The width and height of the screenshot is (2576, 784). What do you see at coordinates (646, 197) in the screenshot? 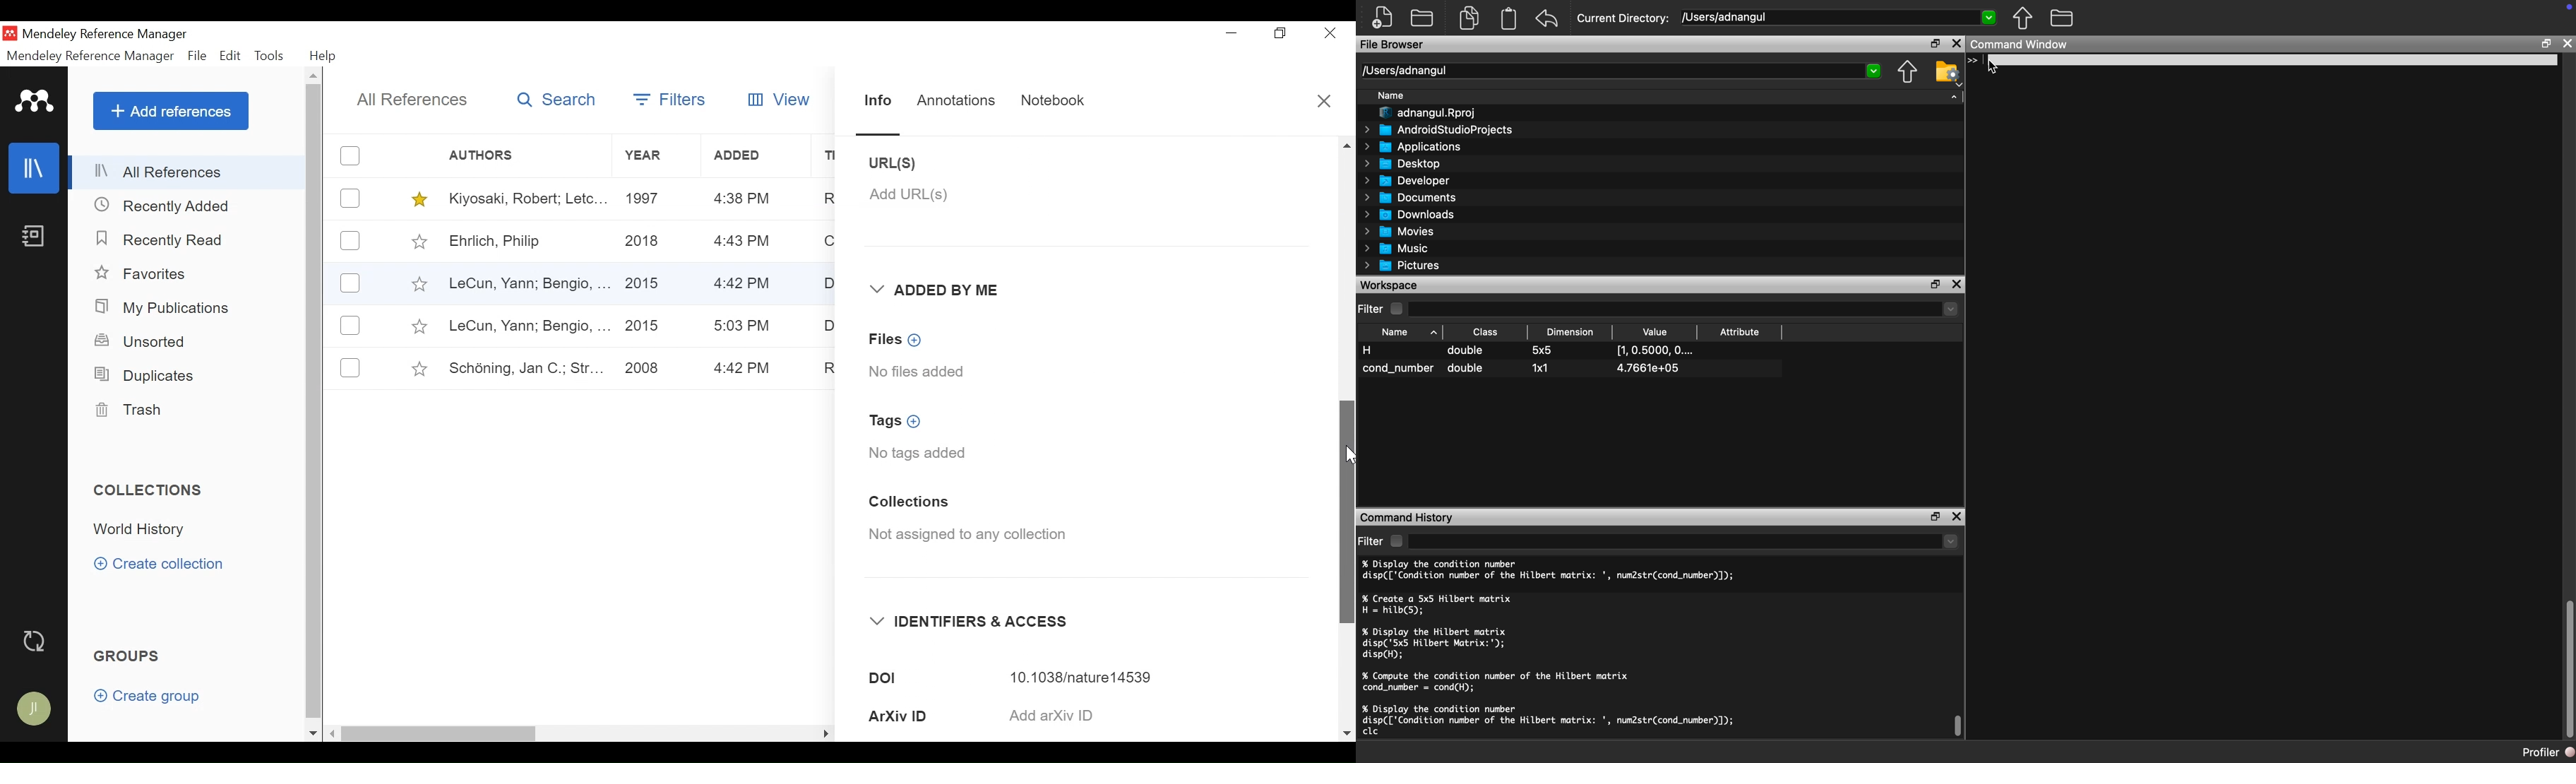
I see `1997` at bounding box center [646, 197].